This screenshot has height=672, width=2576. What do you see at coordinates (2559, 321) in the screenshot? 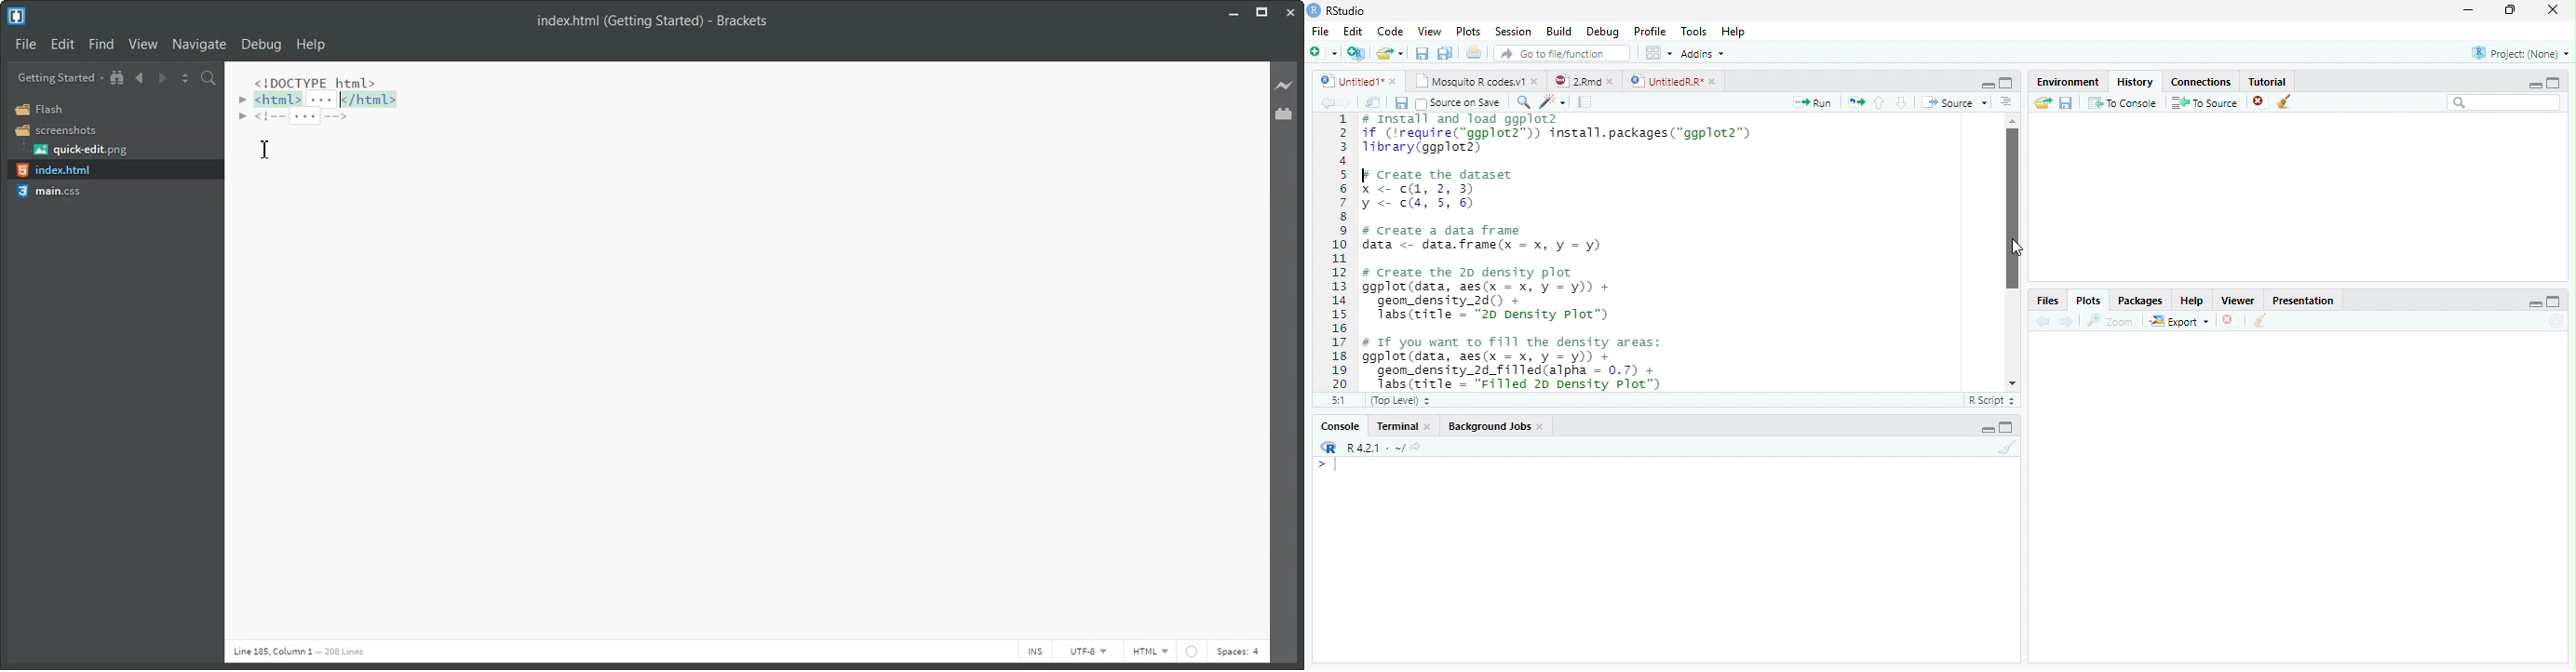
I see `Refresh` at bounding box center [2559, 321].